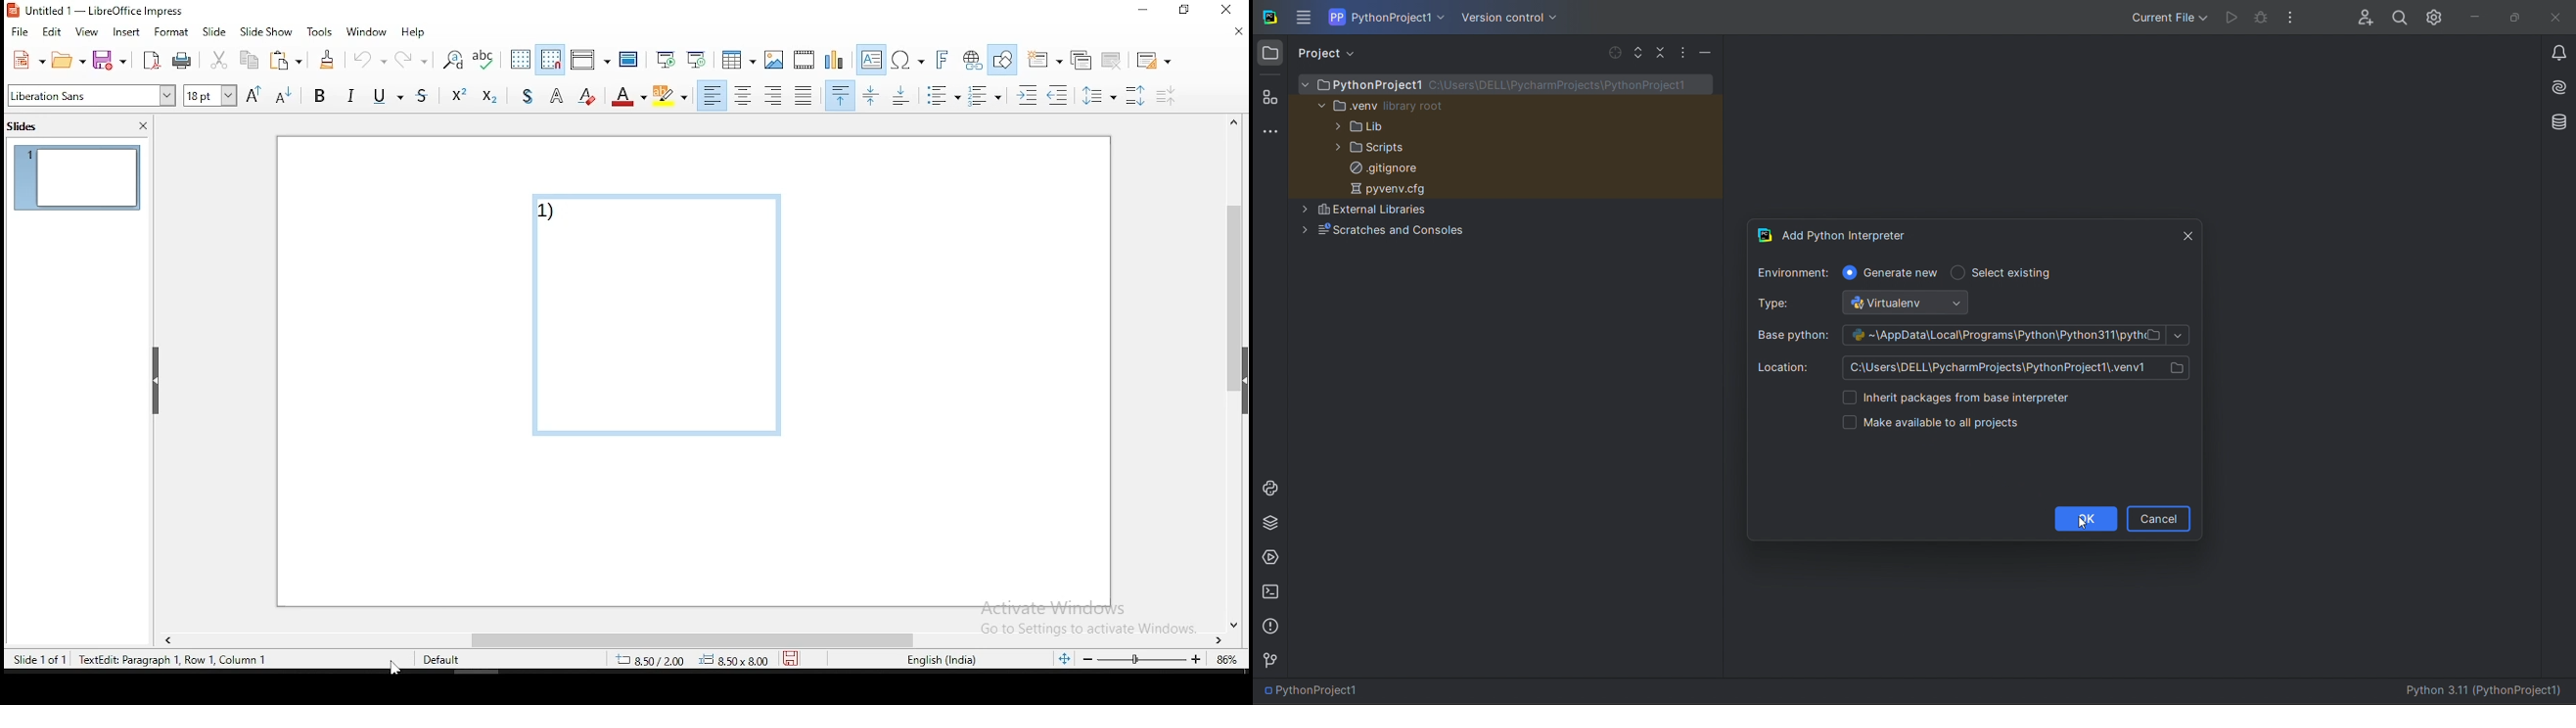  What do you see at coordinates (1002, 59) in the screenshot?
I see `show draw functions` at bounding box center [1002, 59].